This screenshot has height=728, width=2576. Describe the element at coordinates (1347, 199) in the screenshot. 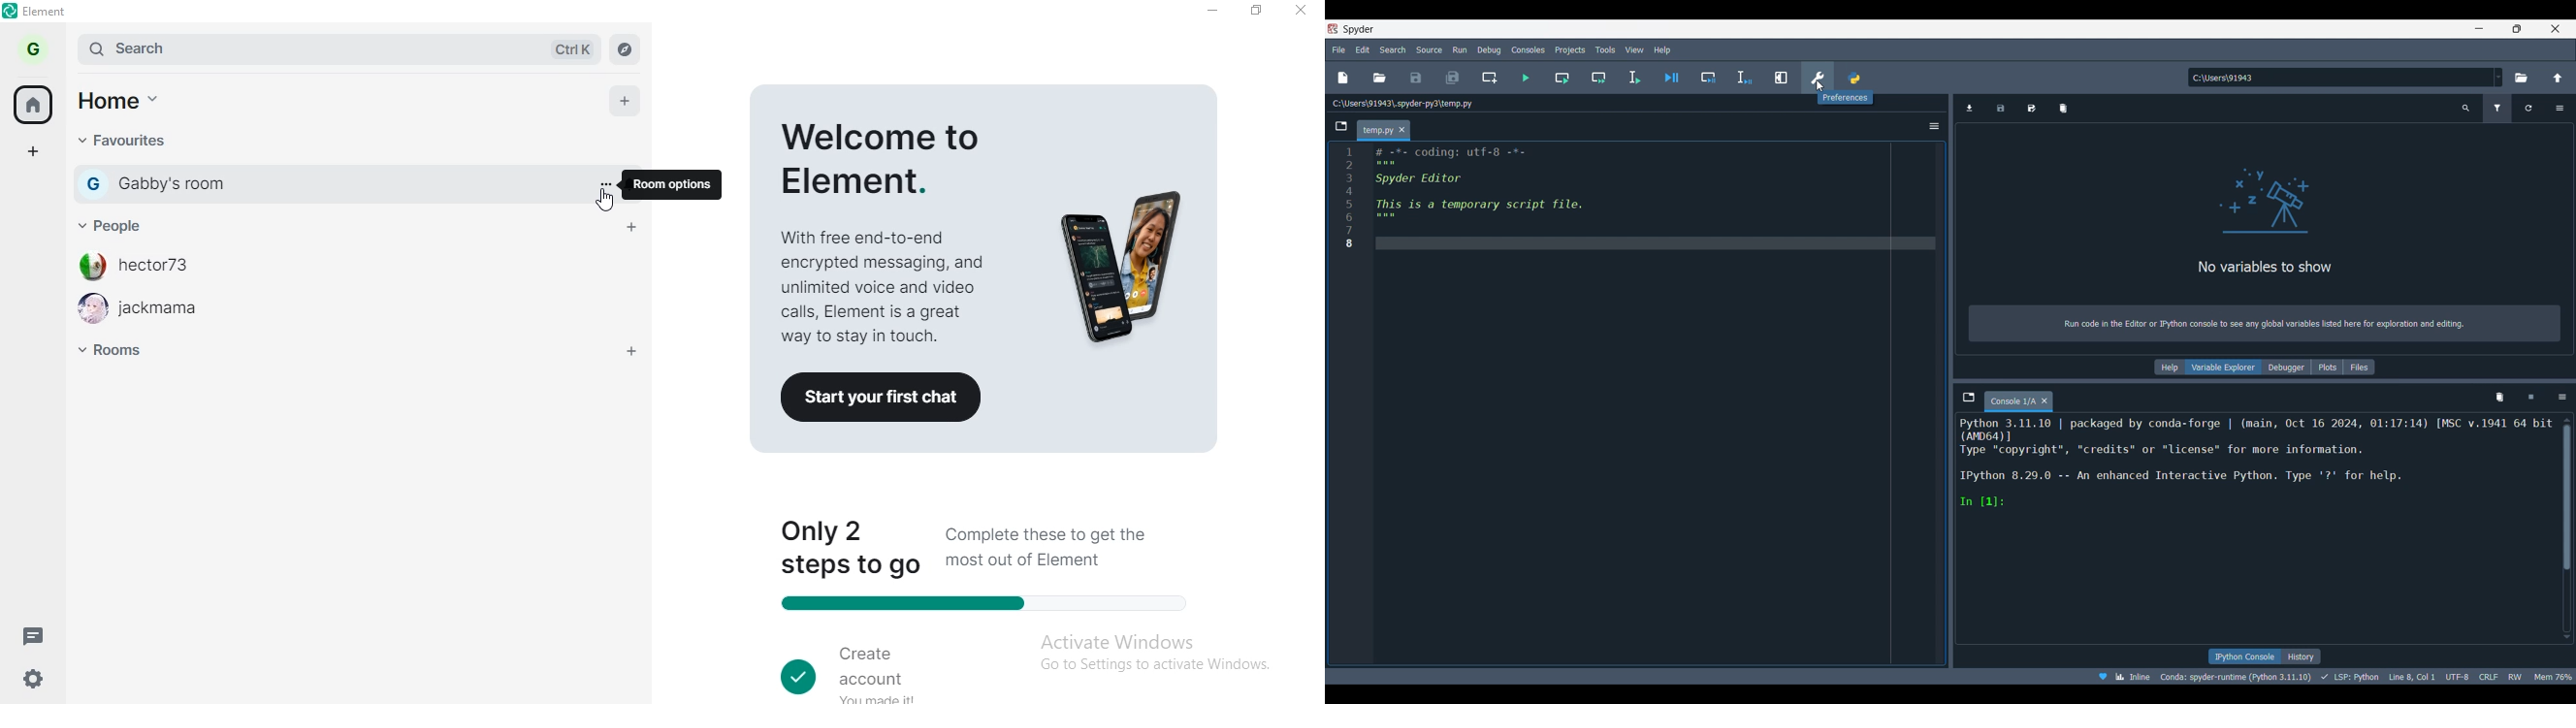

I see `1
2
ES
4
BD;
6
7
8` at that location.